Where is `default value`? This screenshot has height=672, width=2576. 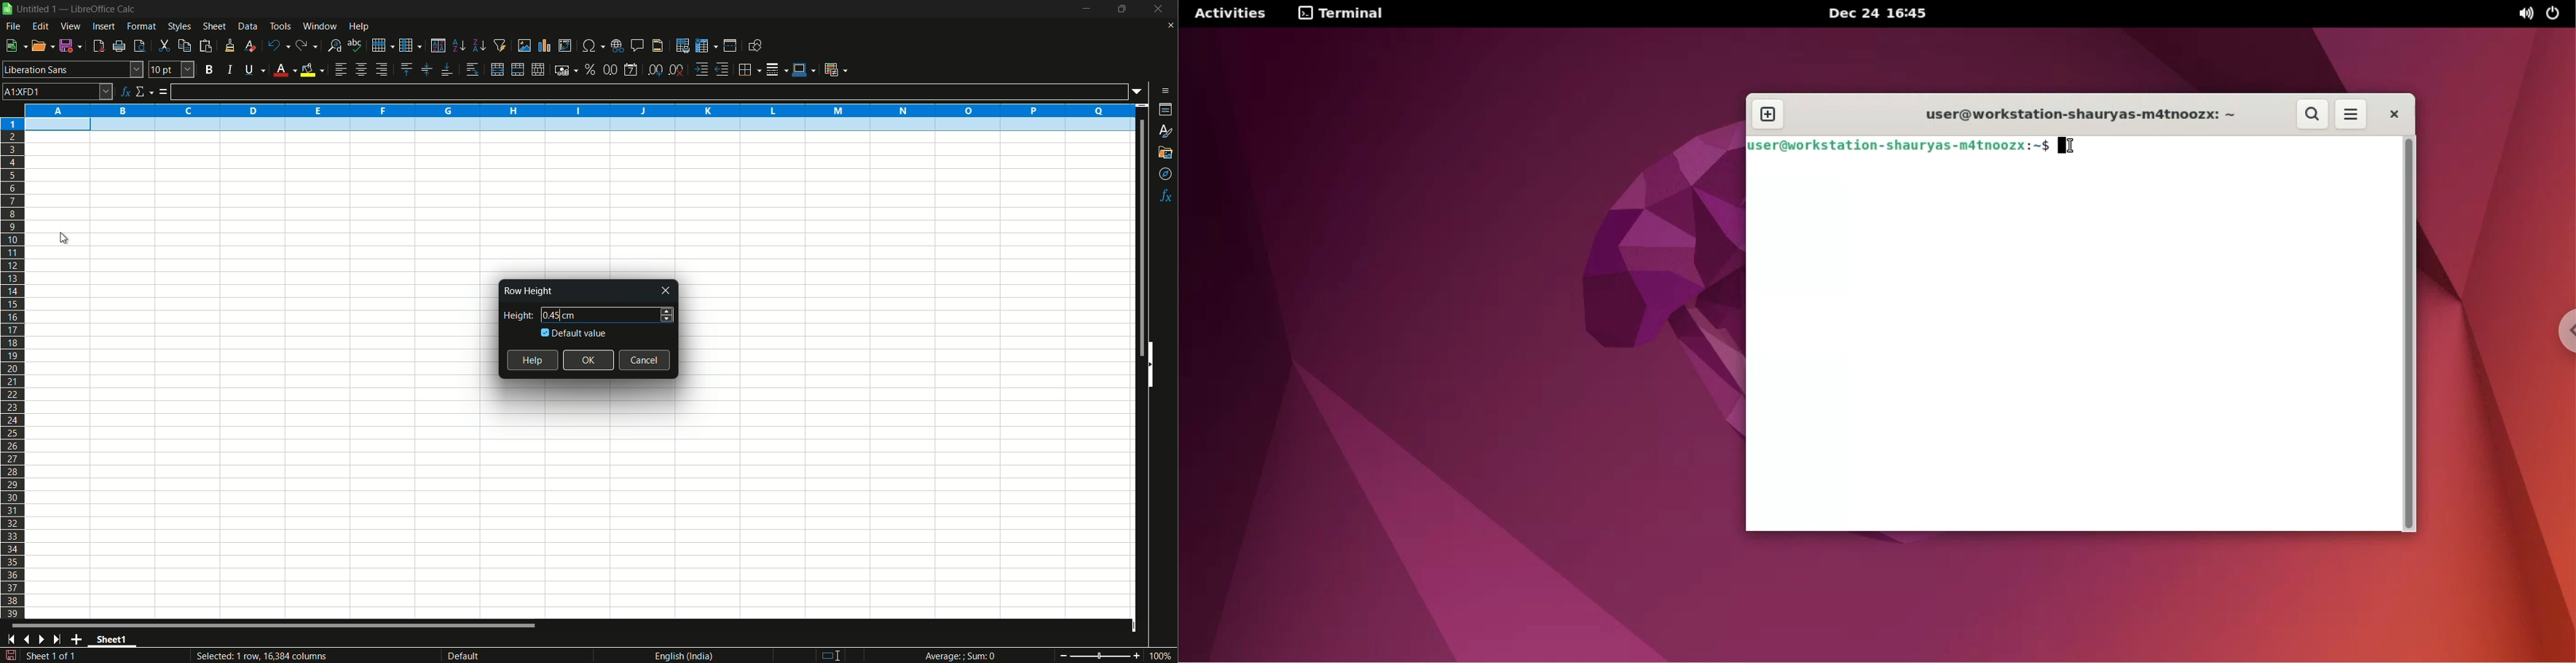 default value is located at coordinates (575, 333).